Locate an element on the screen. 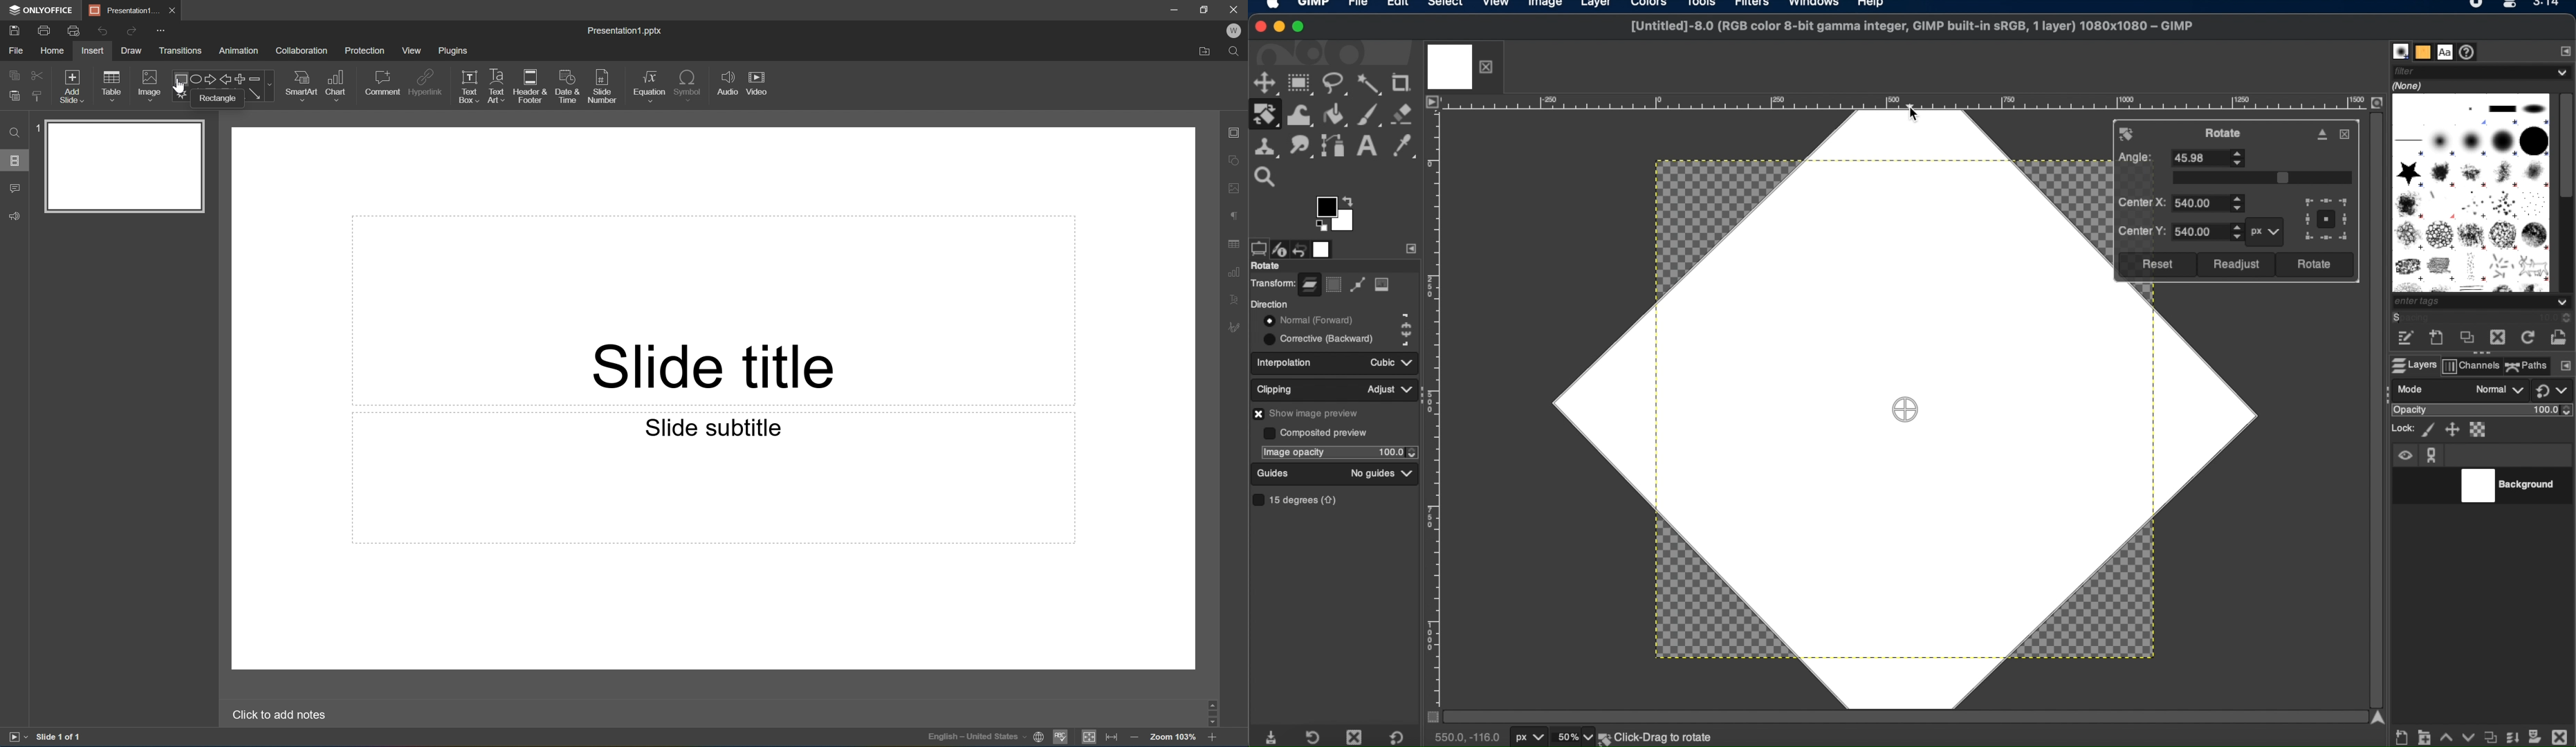 Image resolution: width=2576 pixels, height=756 pixels. File is located at coordinates (16, 50).